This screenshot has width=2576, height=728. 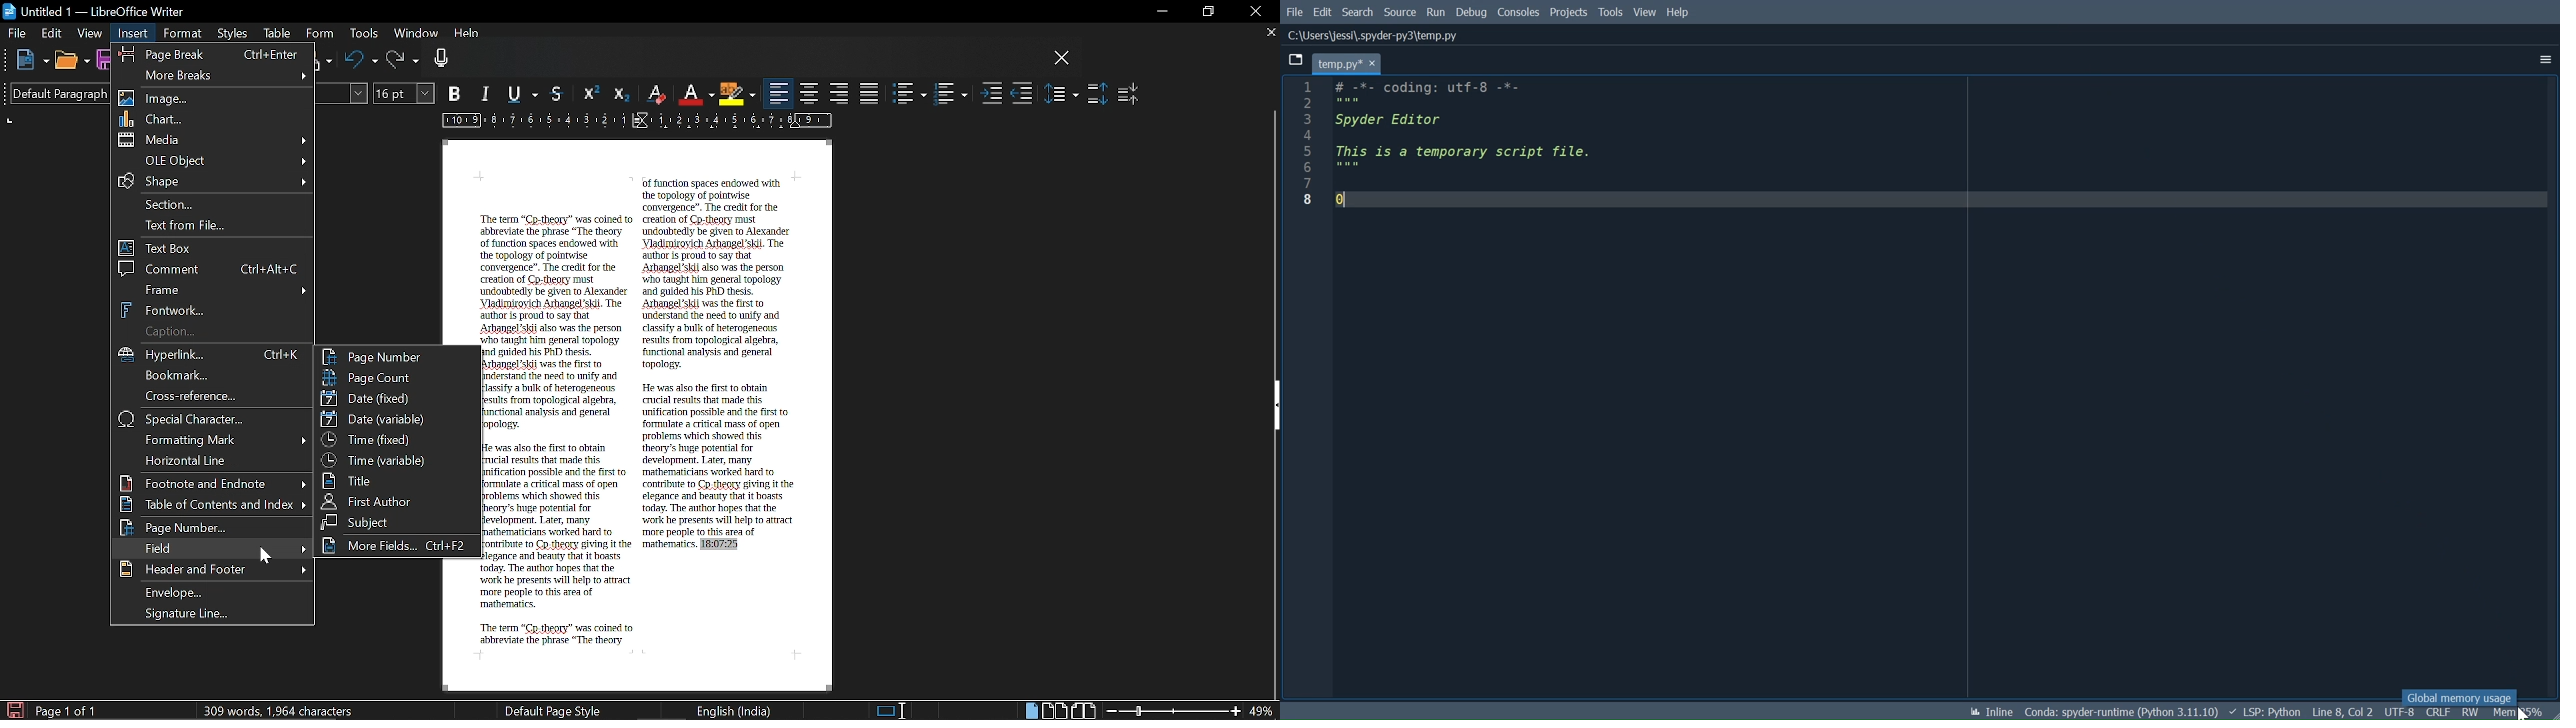 What do you see at coordinates (1678, 11) in the screenshot?
I see `Help` at bounding box center [1678, 11].